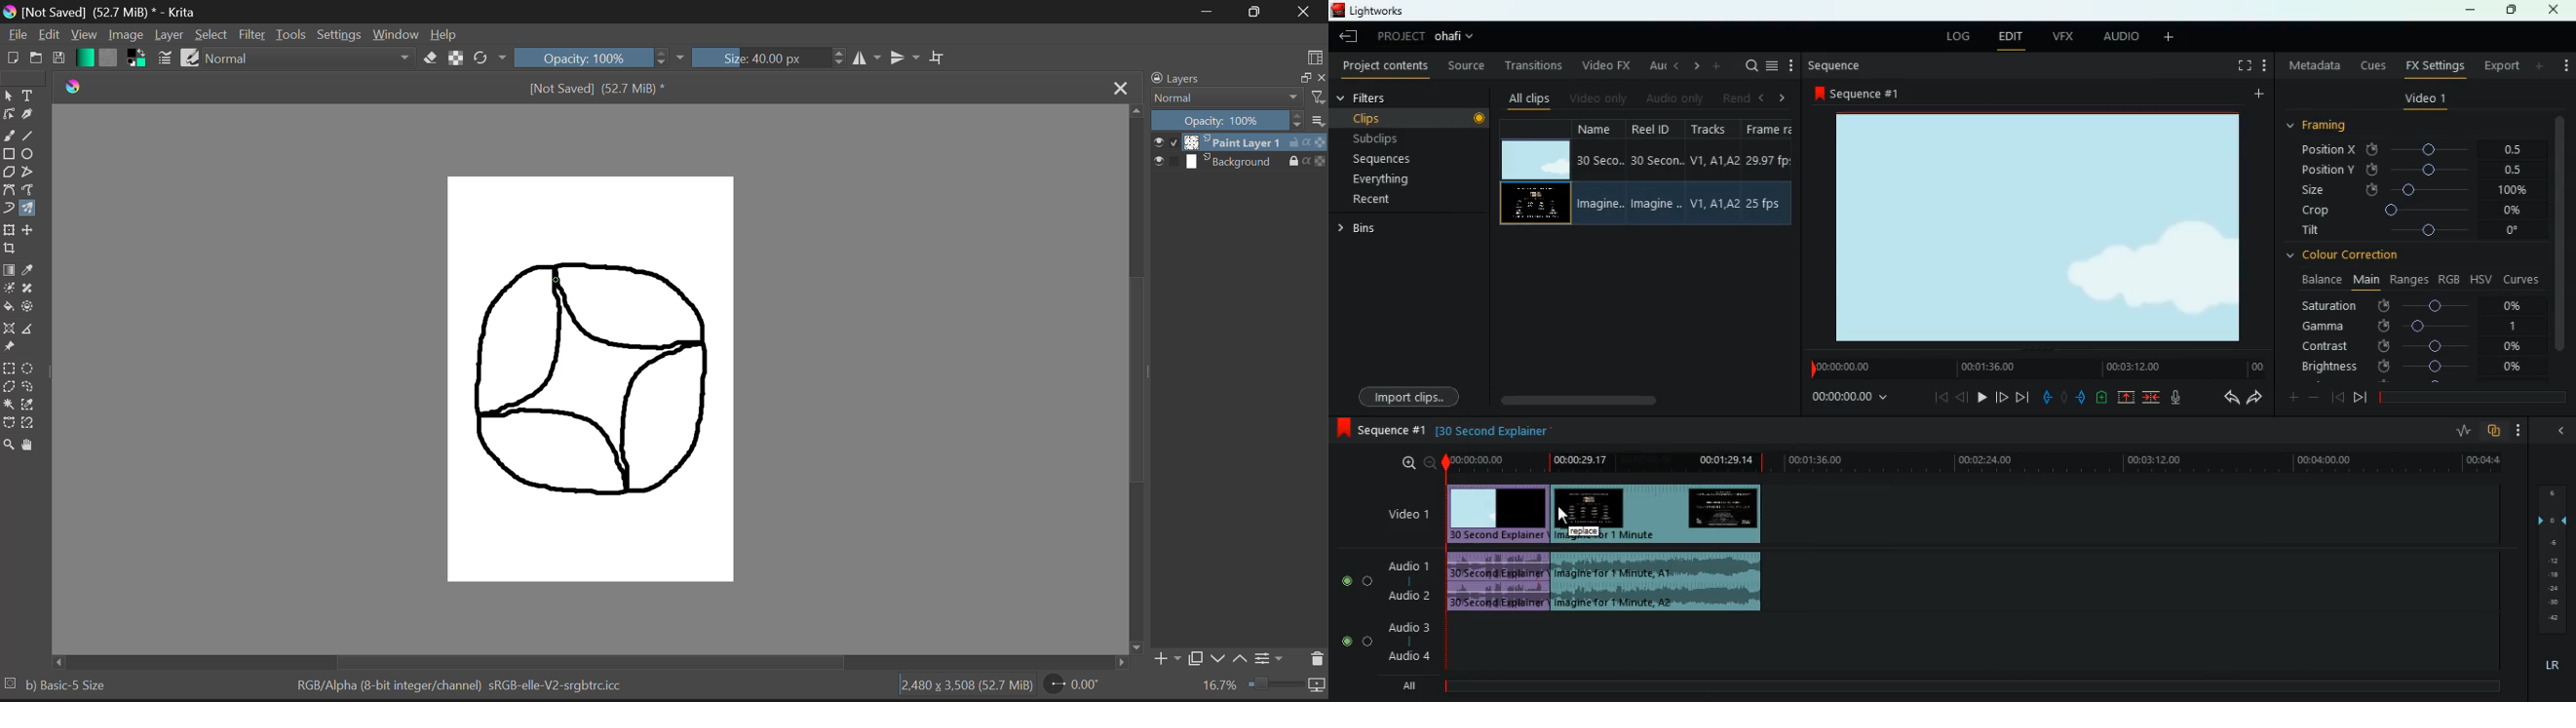 The height and width of the screenshot is (728, 2576). Describe the element at coordinates (2047, 398) in the screenshot. I see `pull` at that location.